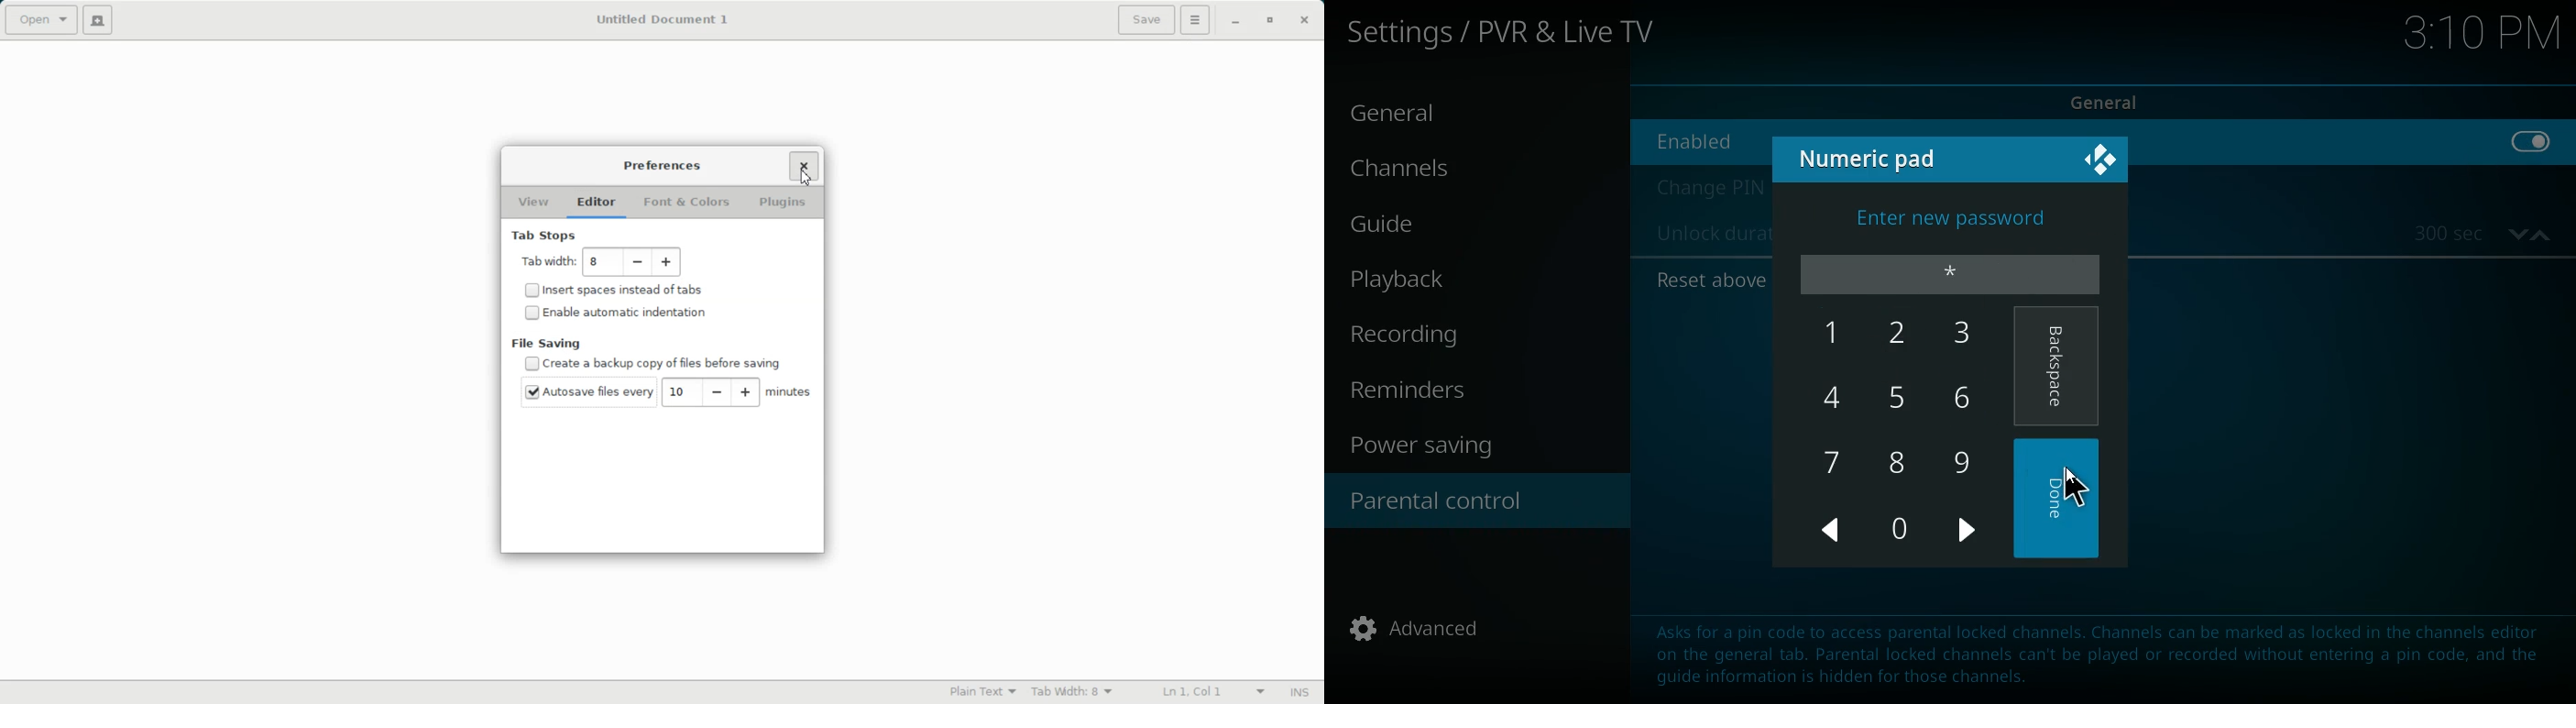  I want to click on enabled, so click(1707, 140).